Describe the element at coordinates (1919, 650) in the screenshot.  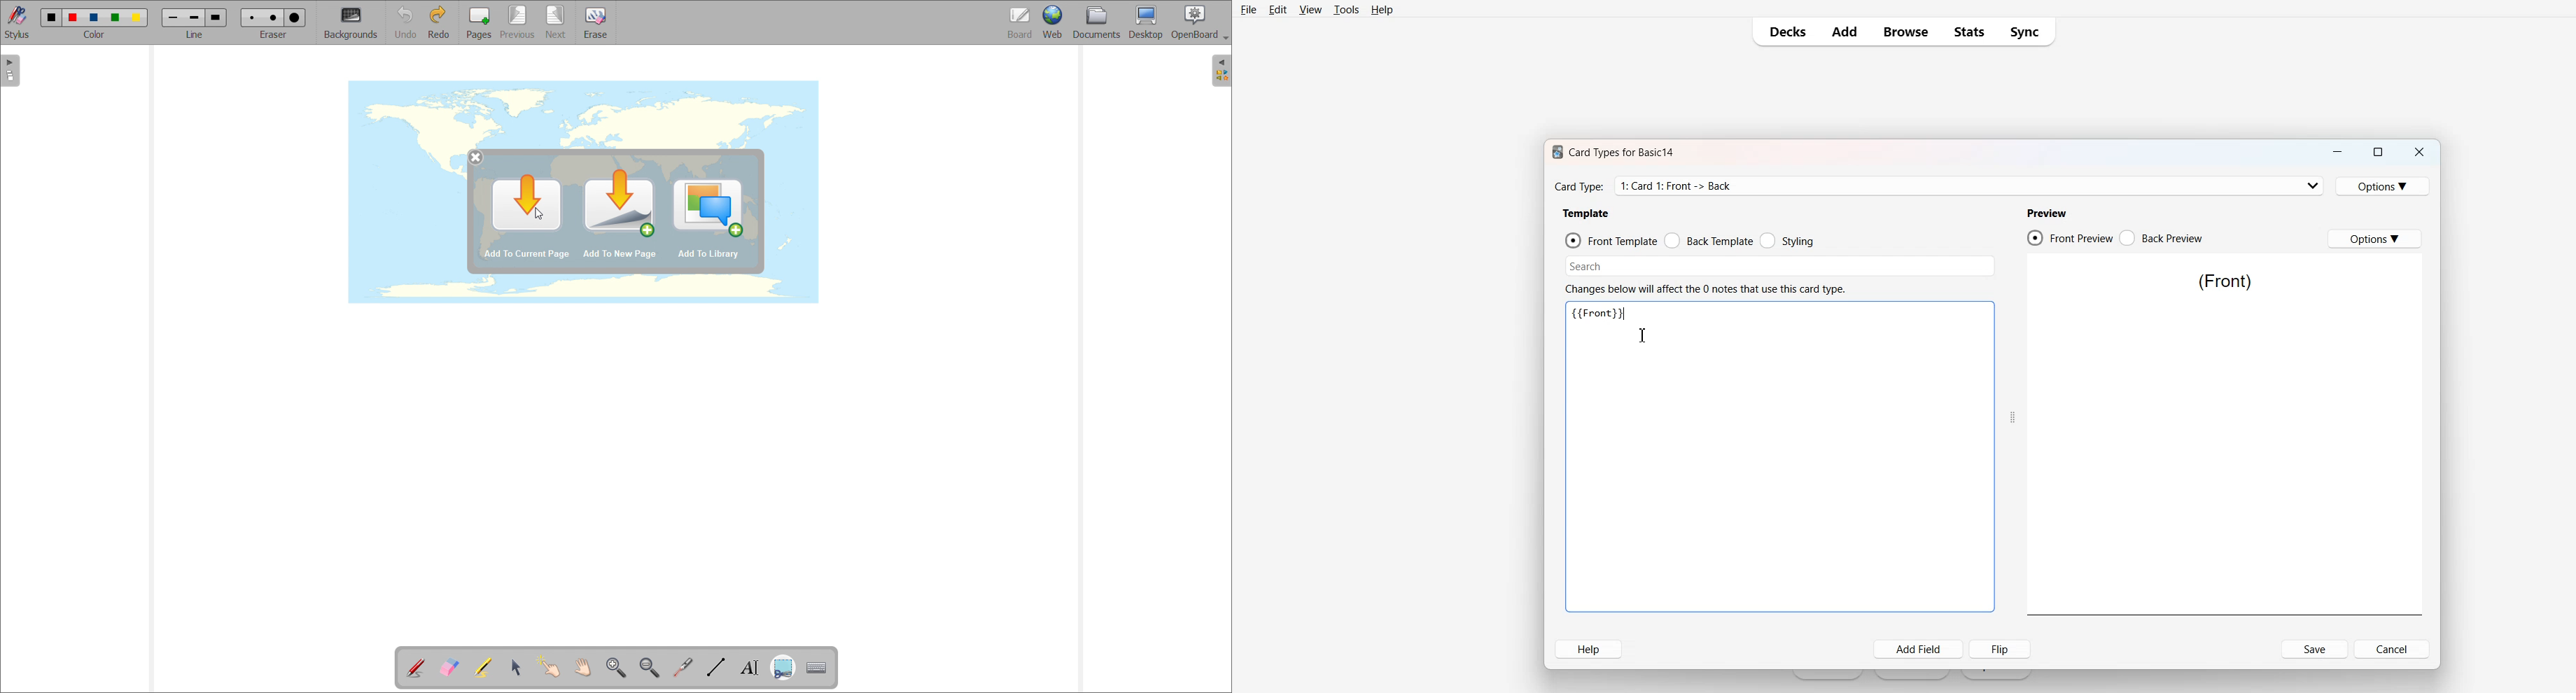
I see `Add Field` at that location.